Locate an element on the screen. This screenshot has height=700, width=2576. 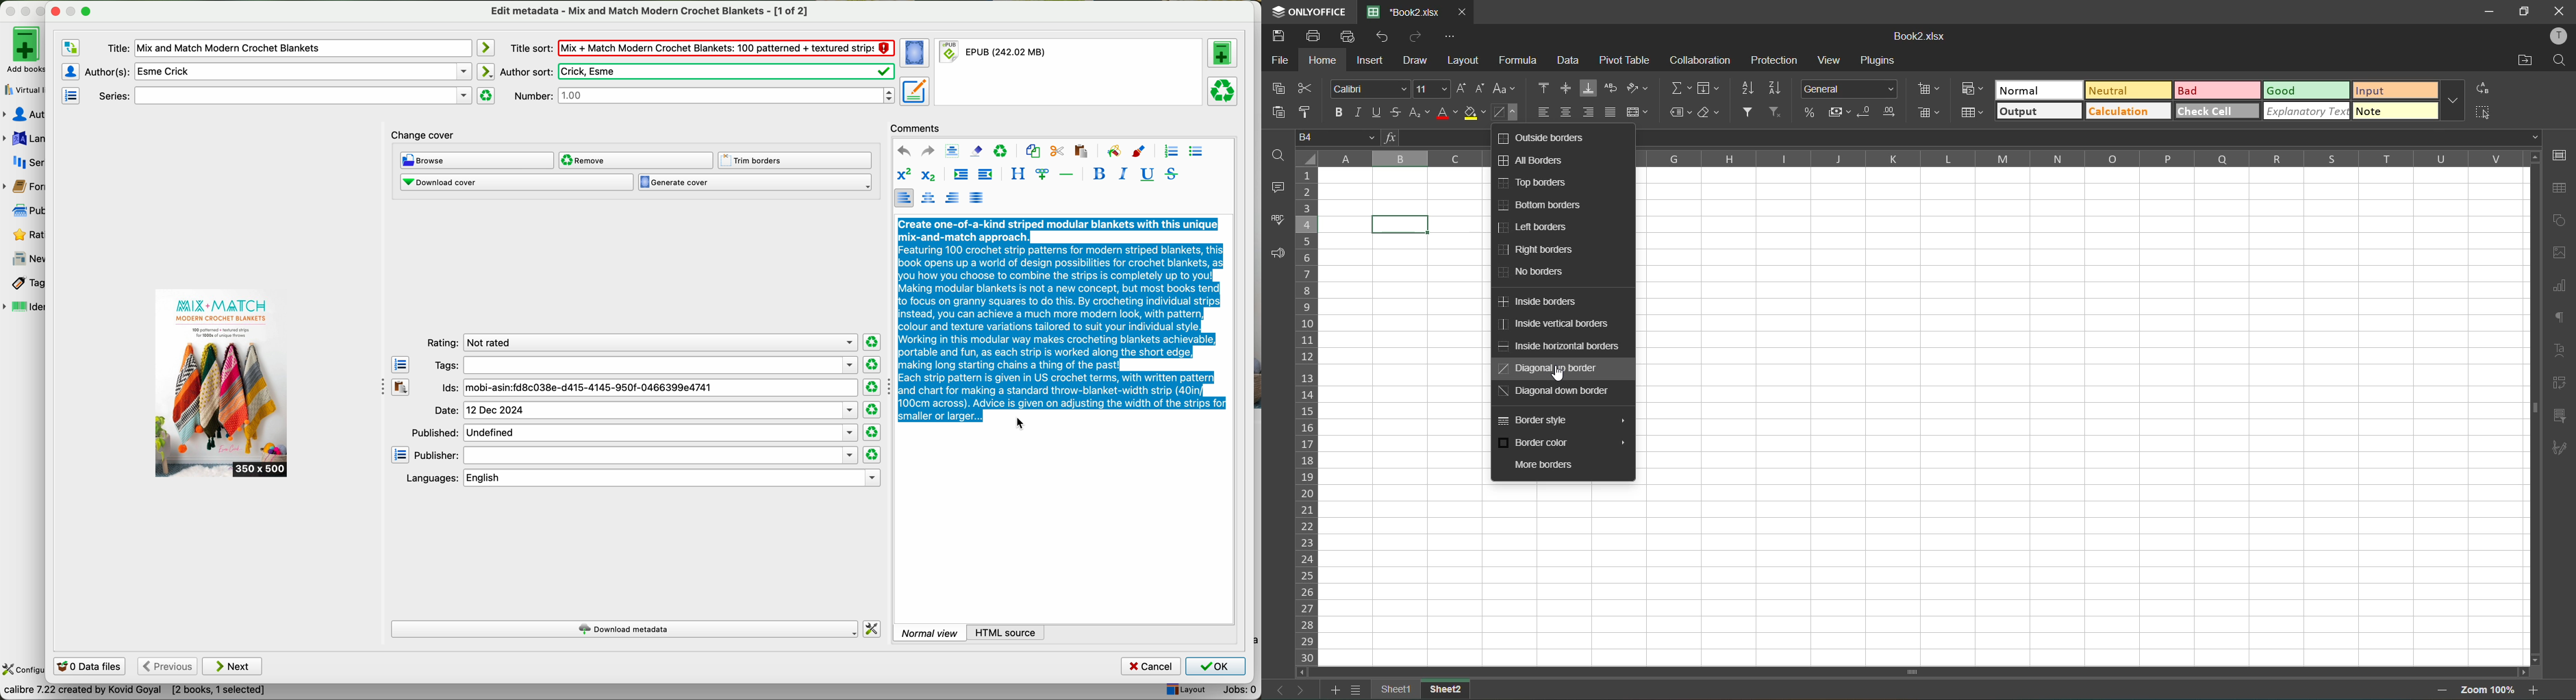
open the tag editor is located at coordinates (401, 365).